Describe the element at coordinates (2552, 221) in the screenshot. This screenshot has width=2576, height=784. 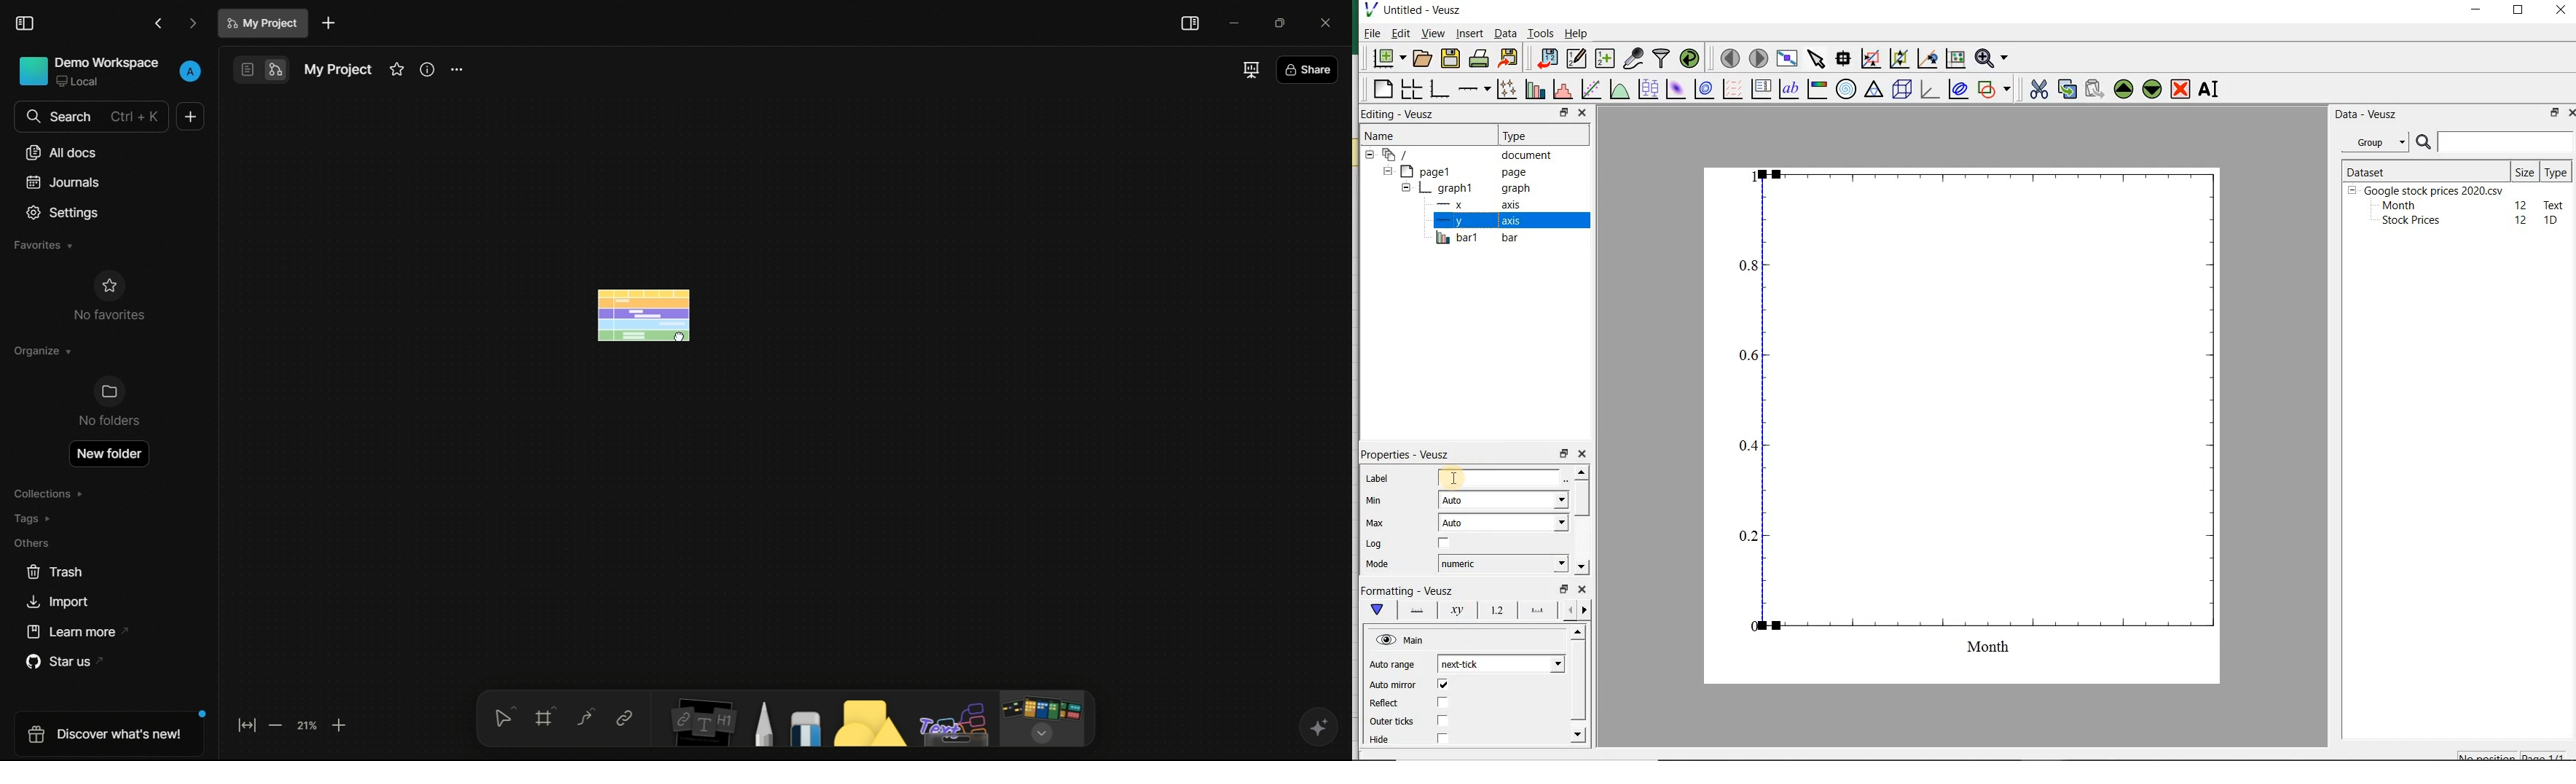
I see `1D` at that location.